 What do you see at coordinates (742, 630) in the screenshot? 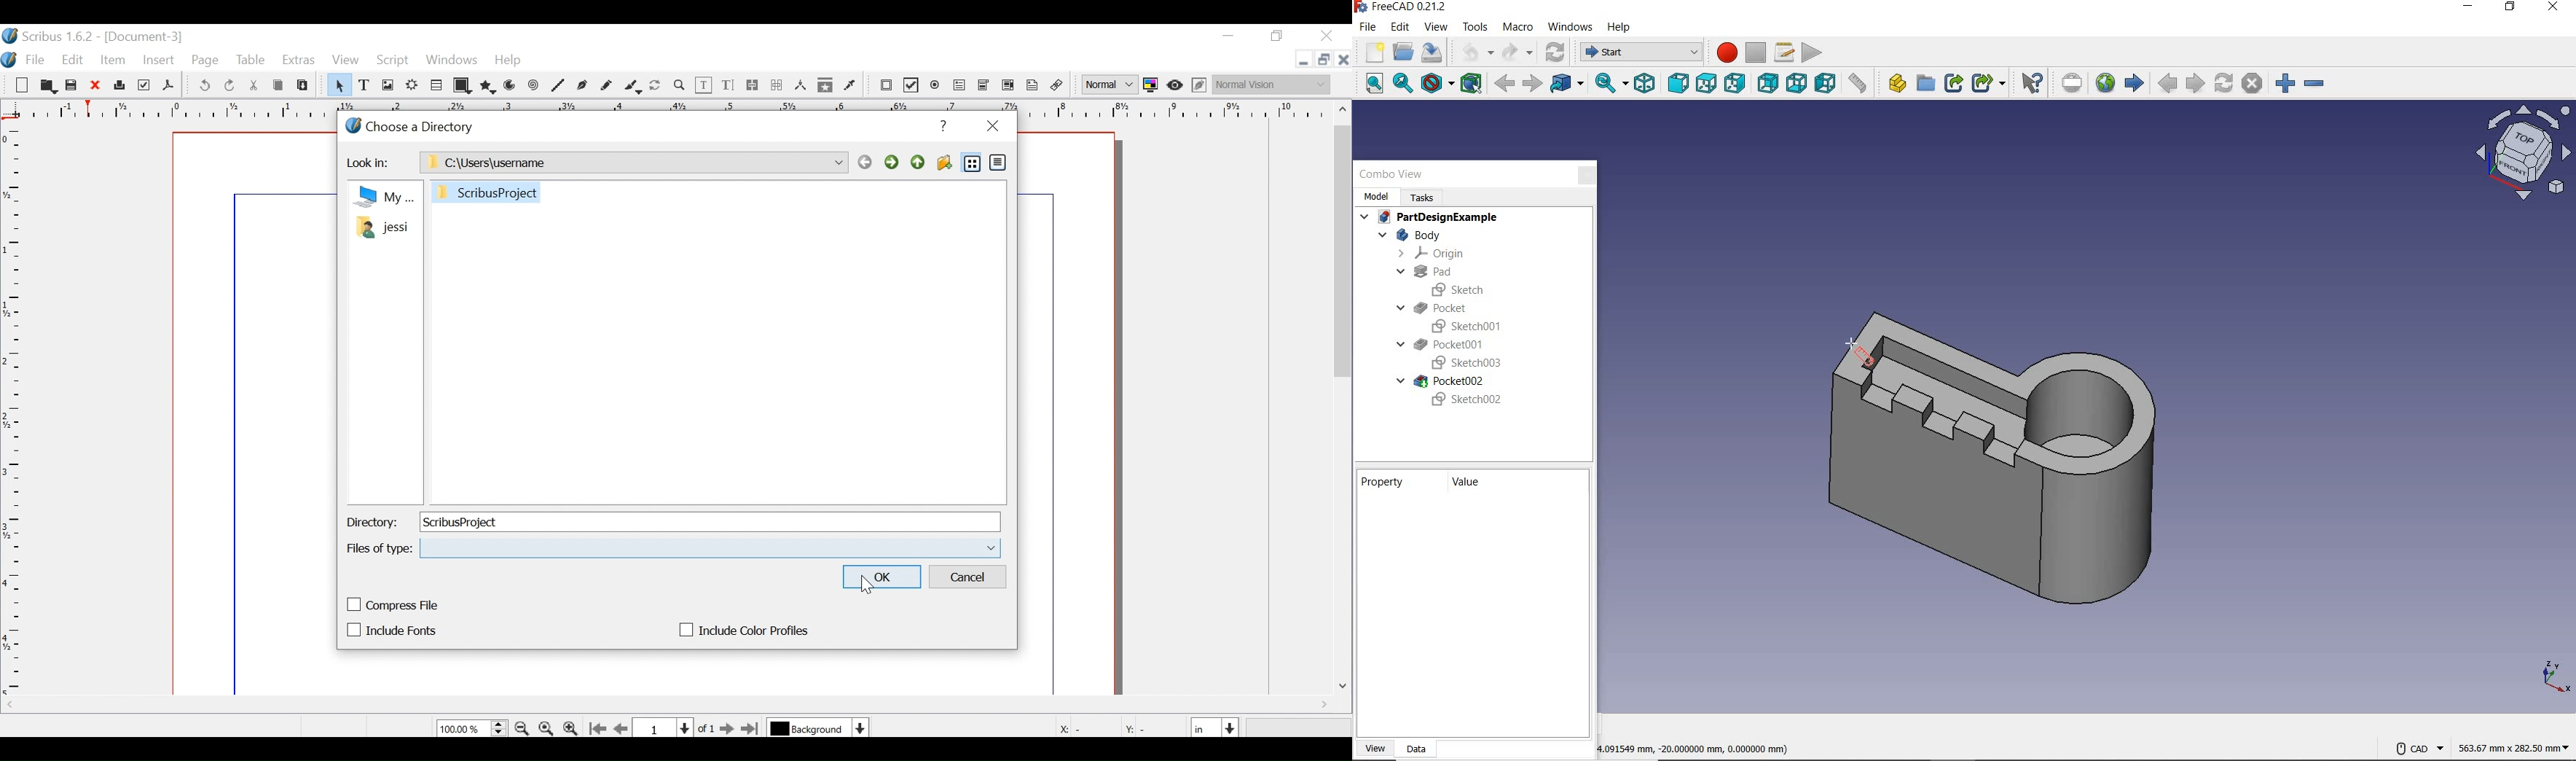
I see `(un)check Include color profiles` at bounding box center [742, 630].